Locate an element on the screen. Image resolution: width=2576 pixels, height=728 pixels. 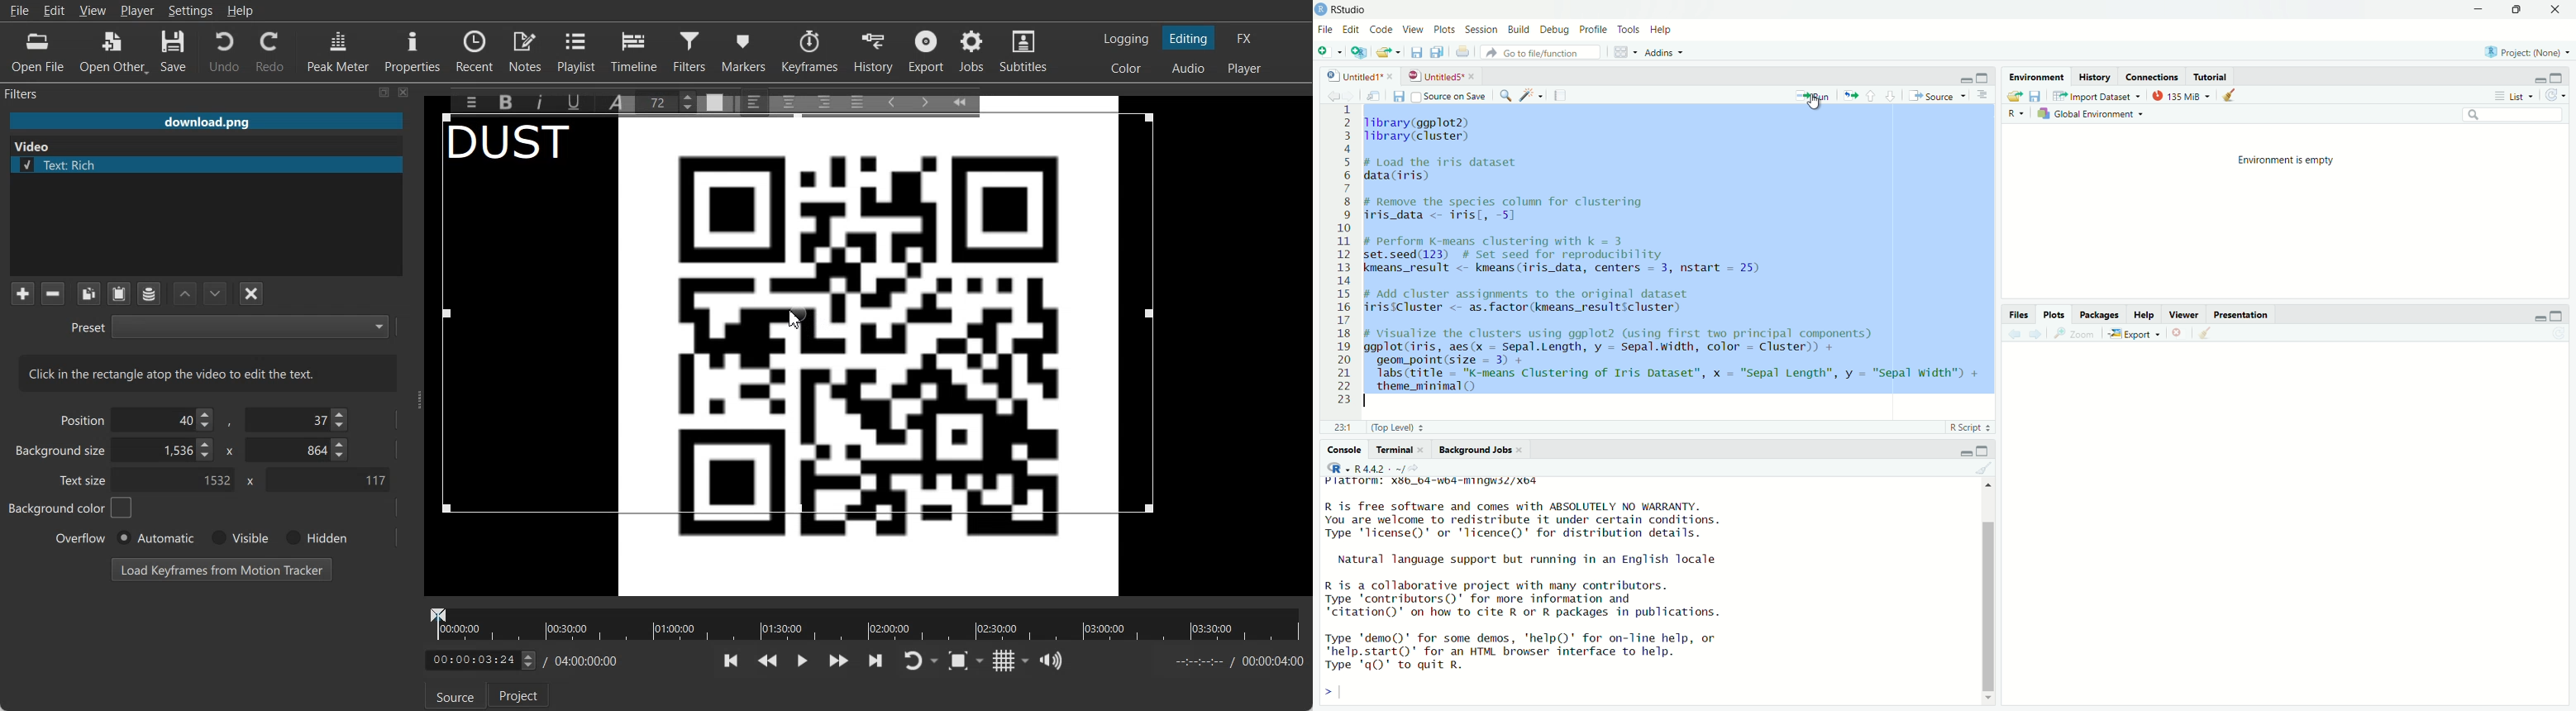
go to previous section/chunk is located at coordinates (1873, 94).